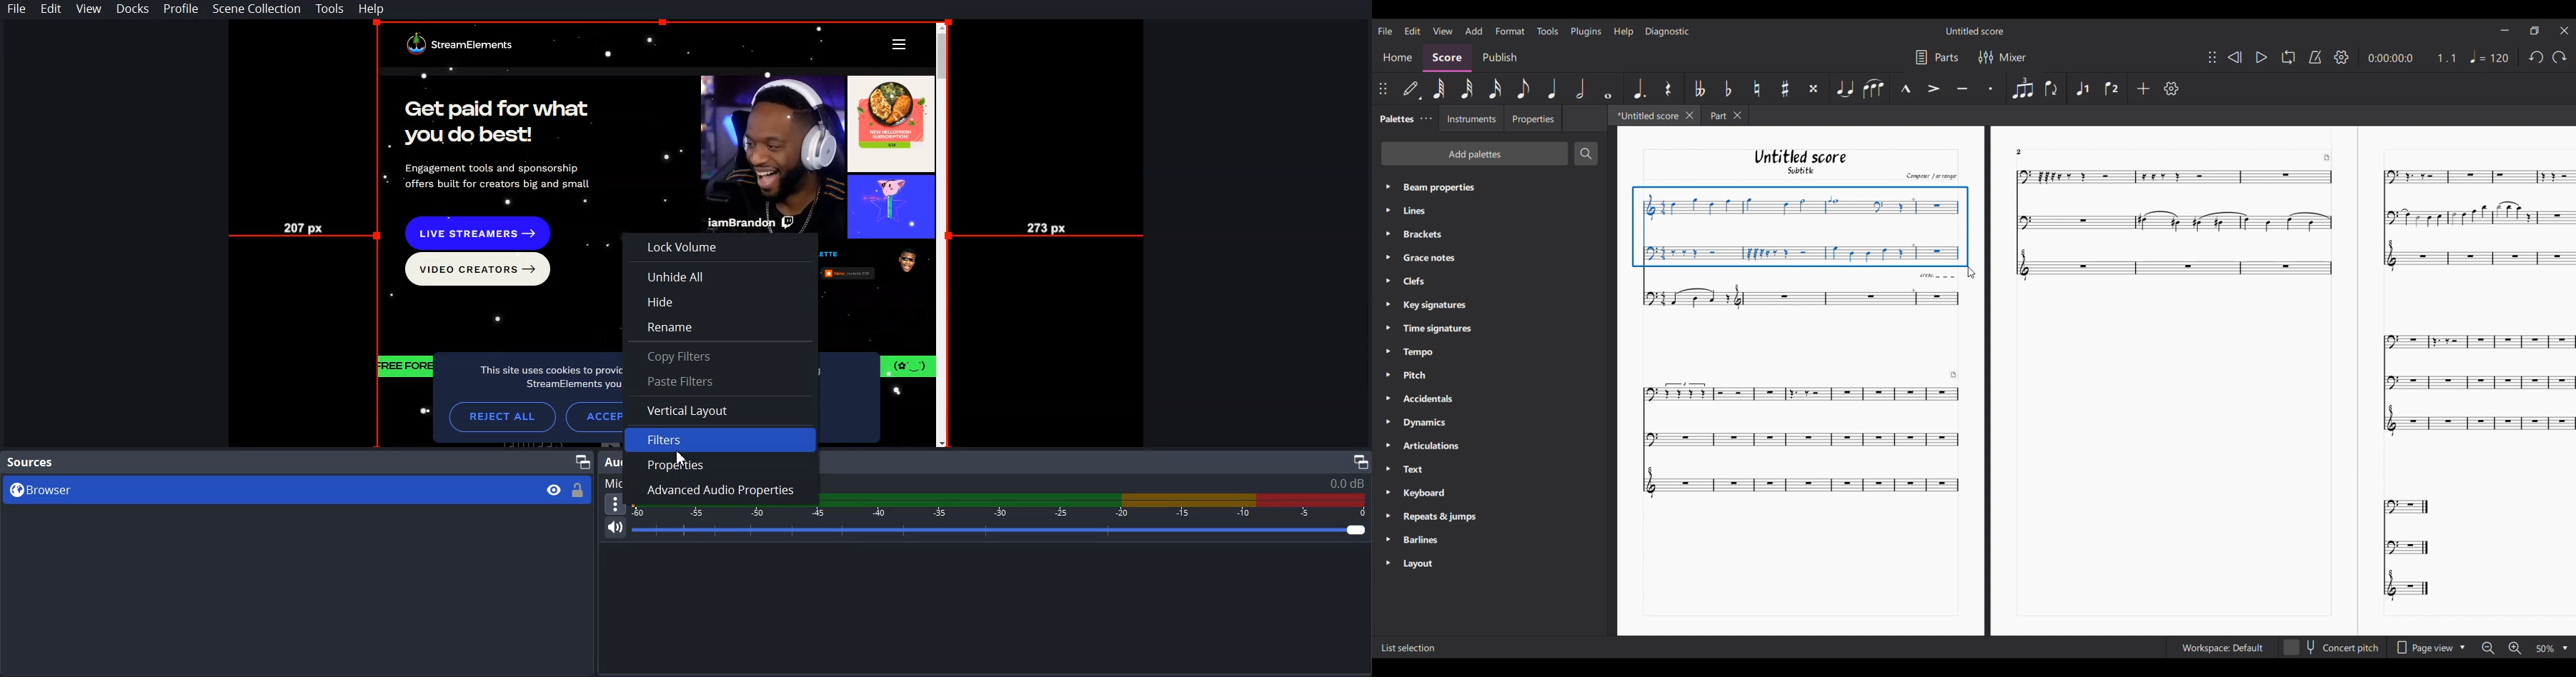 The width and height of the screenshot is (2576, 700). Describe the element at coordinates (1425, 281) in the screenshot. I see `Clefs` at that location.